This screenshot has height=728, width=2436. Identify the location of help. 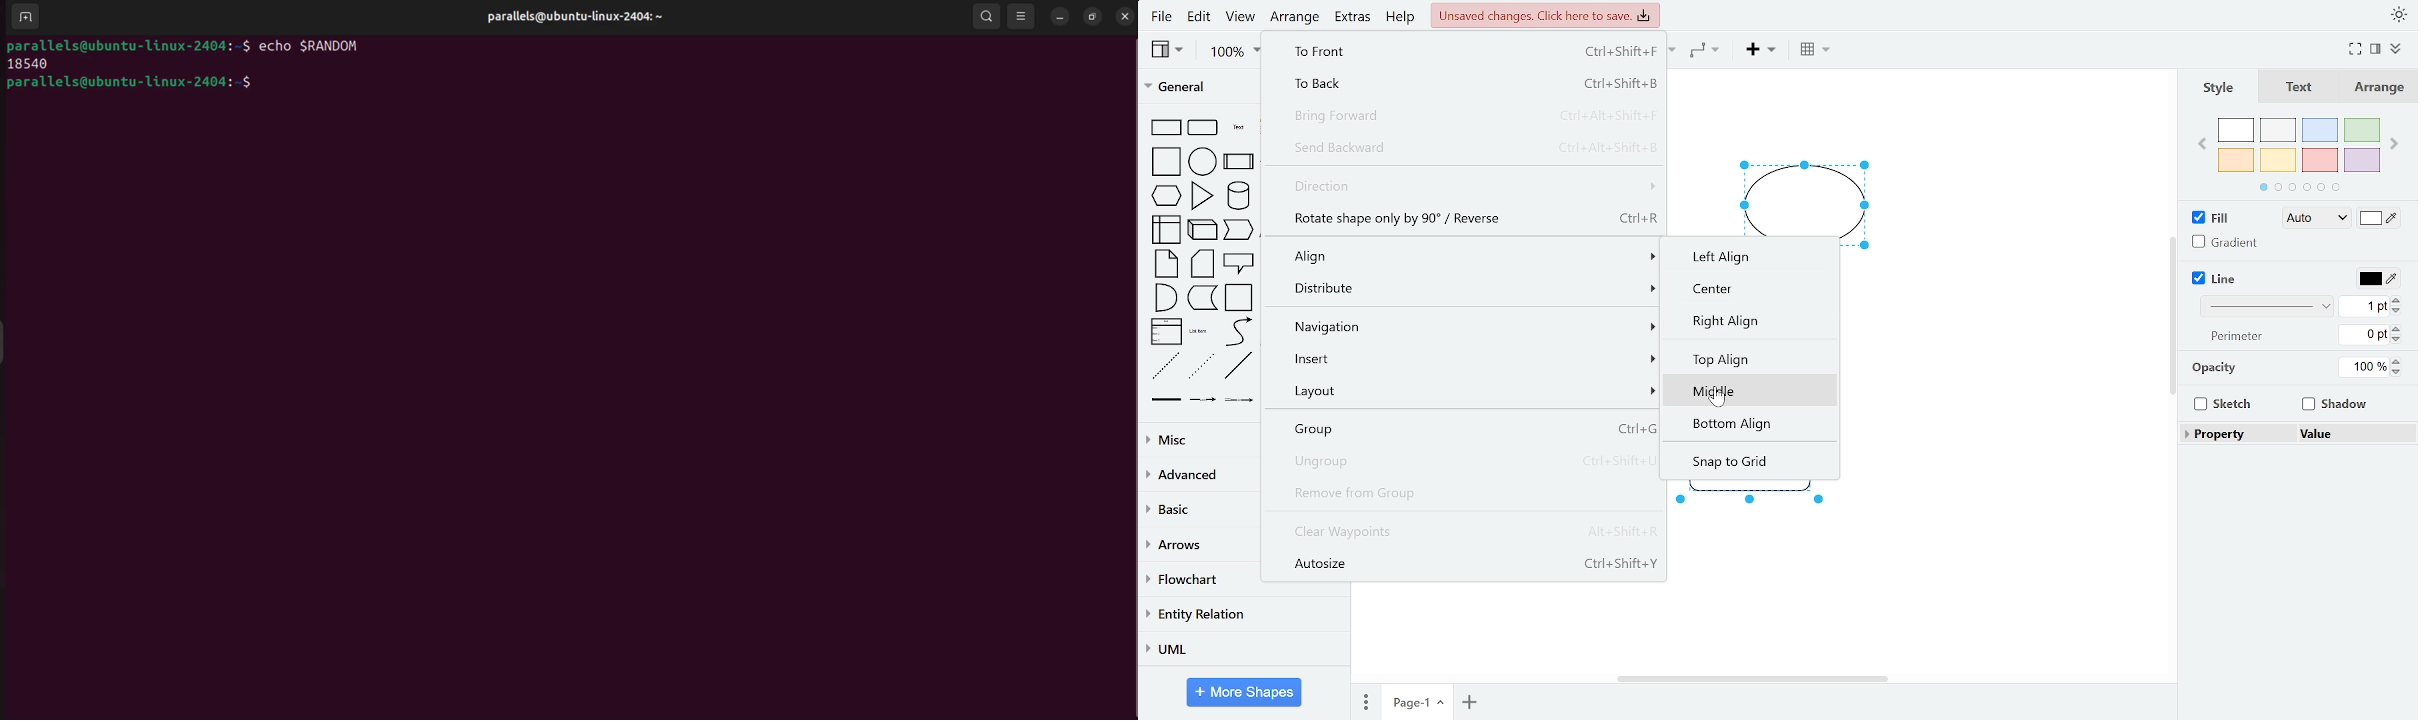
(1402, 19).